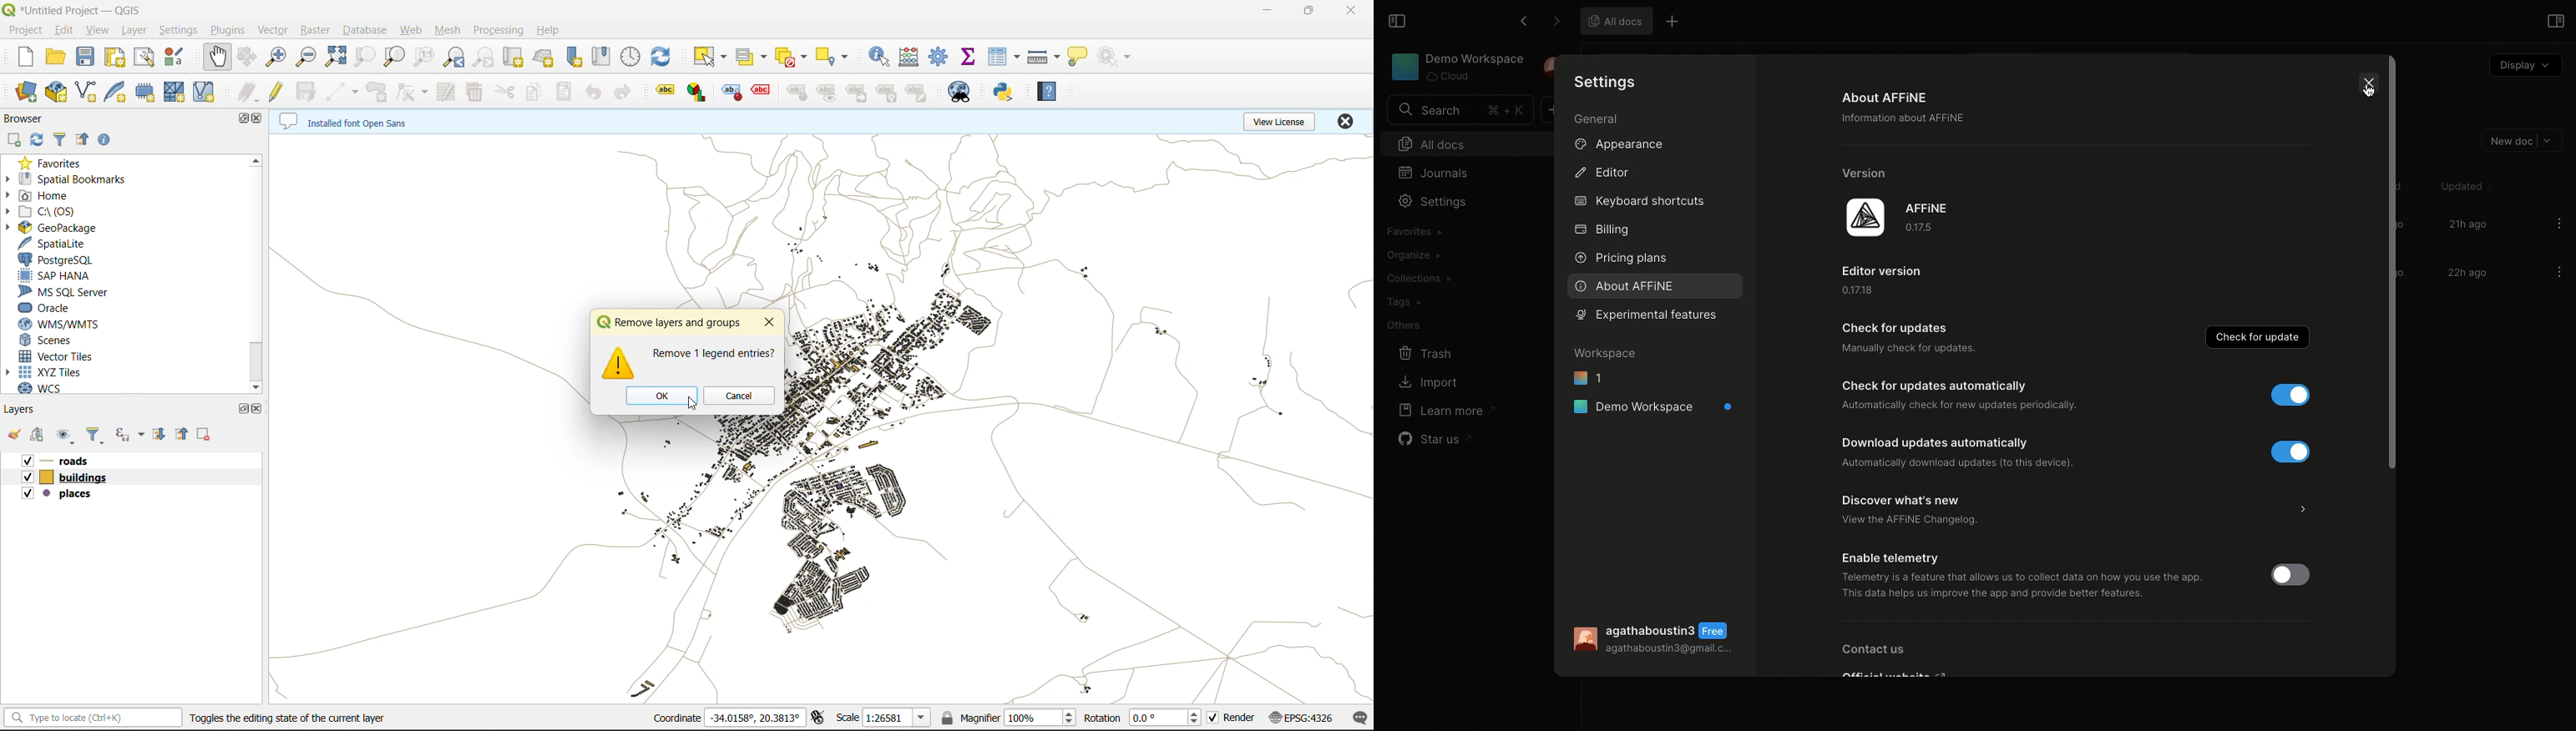 The width and height of the screenshot is (2576, 756). I want to click on save, so click(89, 57).